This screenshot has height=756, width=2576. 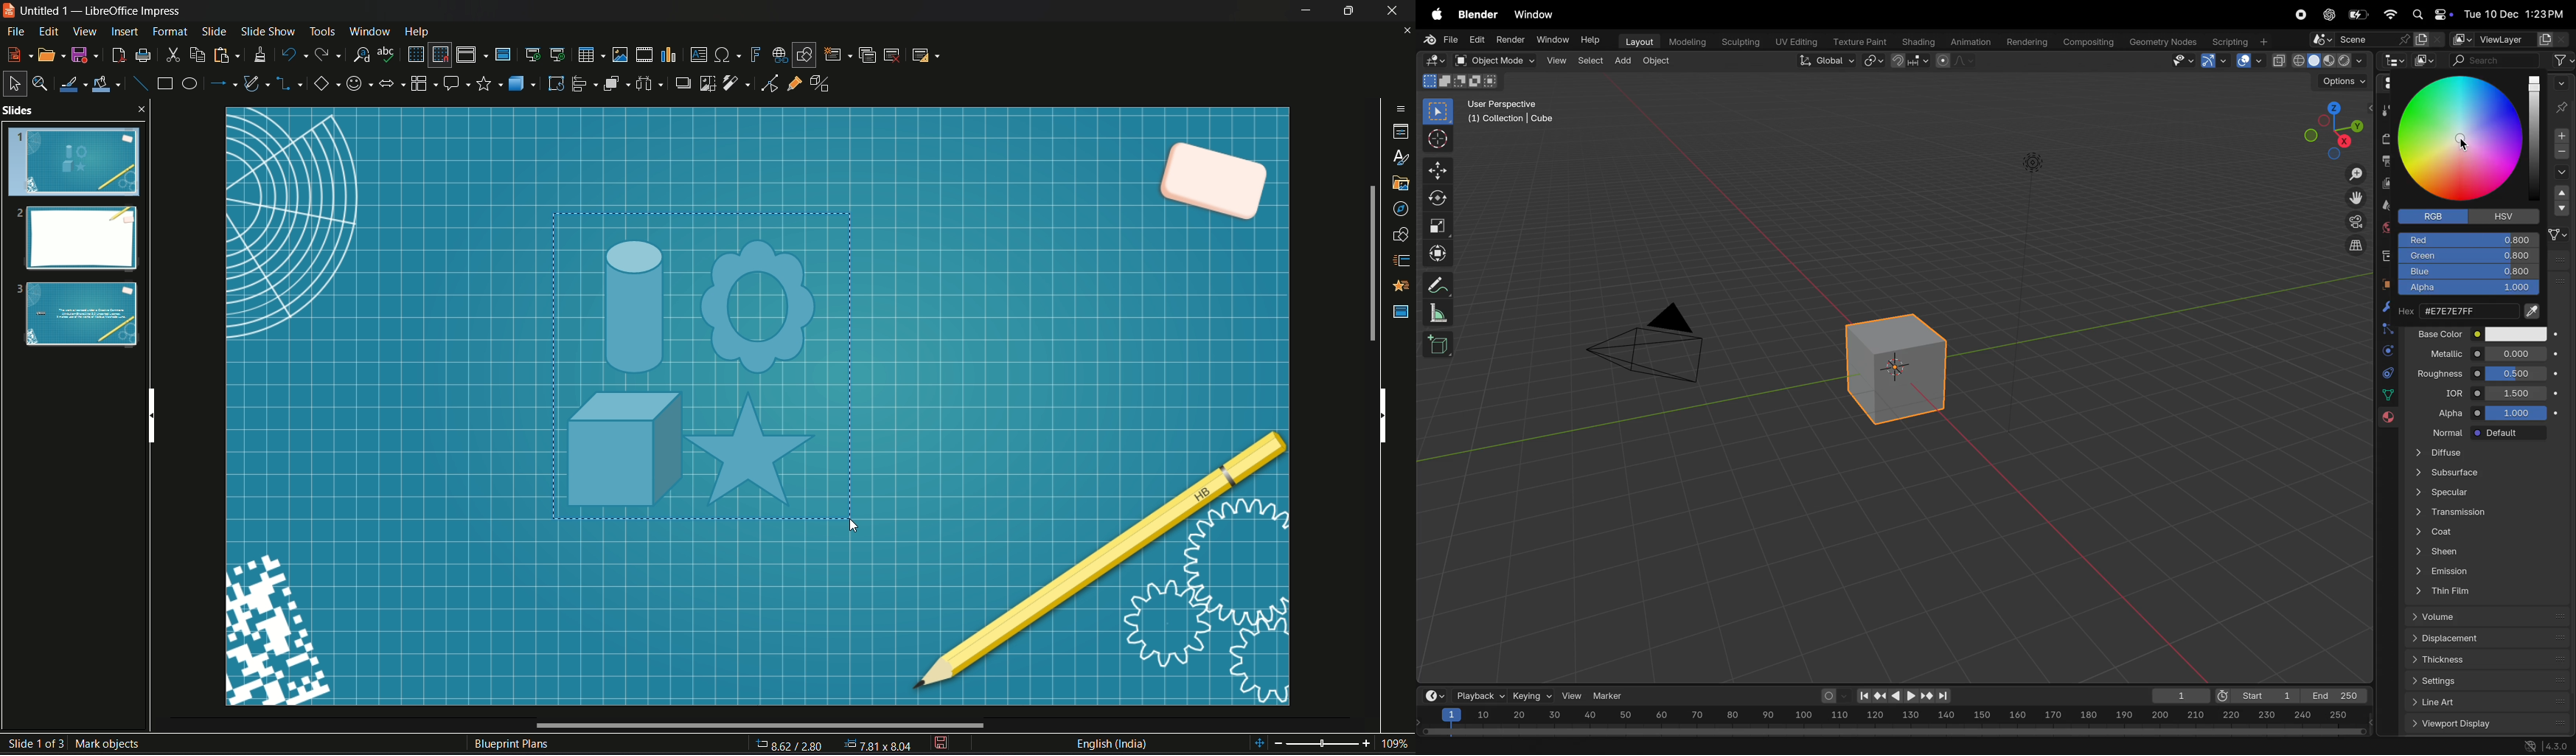 I want to click on subtarct material, so click(x=2560, y=154).